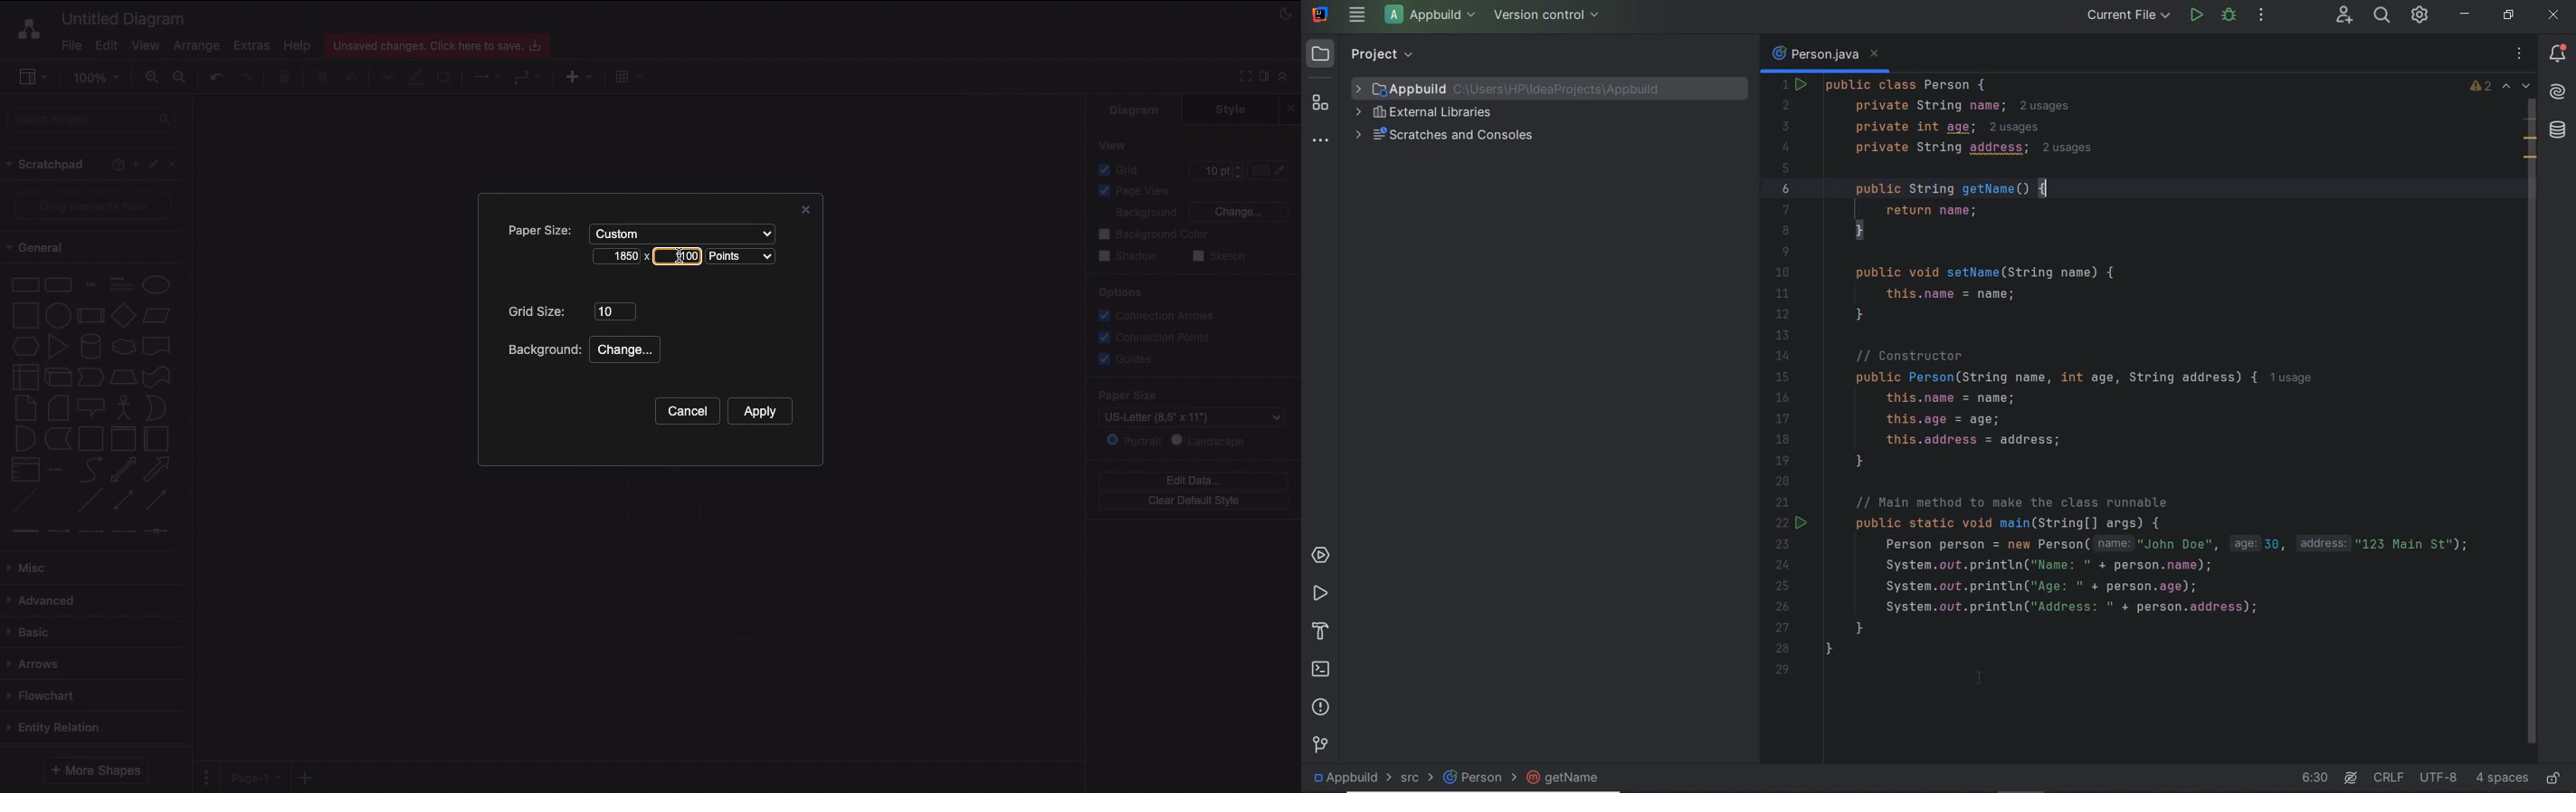 This screenshot has width=2576, height=812. What do you see at coordinates (245, 78) in the screenshot?
I see `Redo` at bounding box center [245, 78].